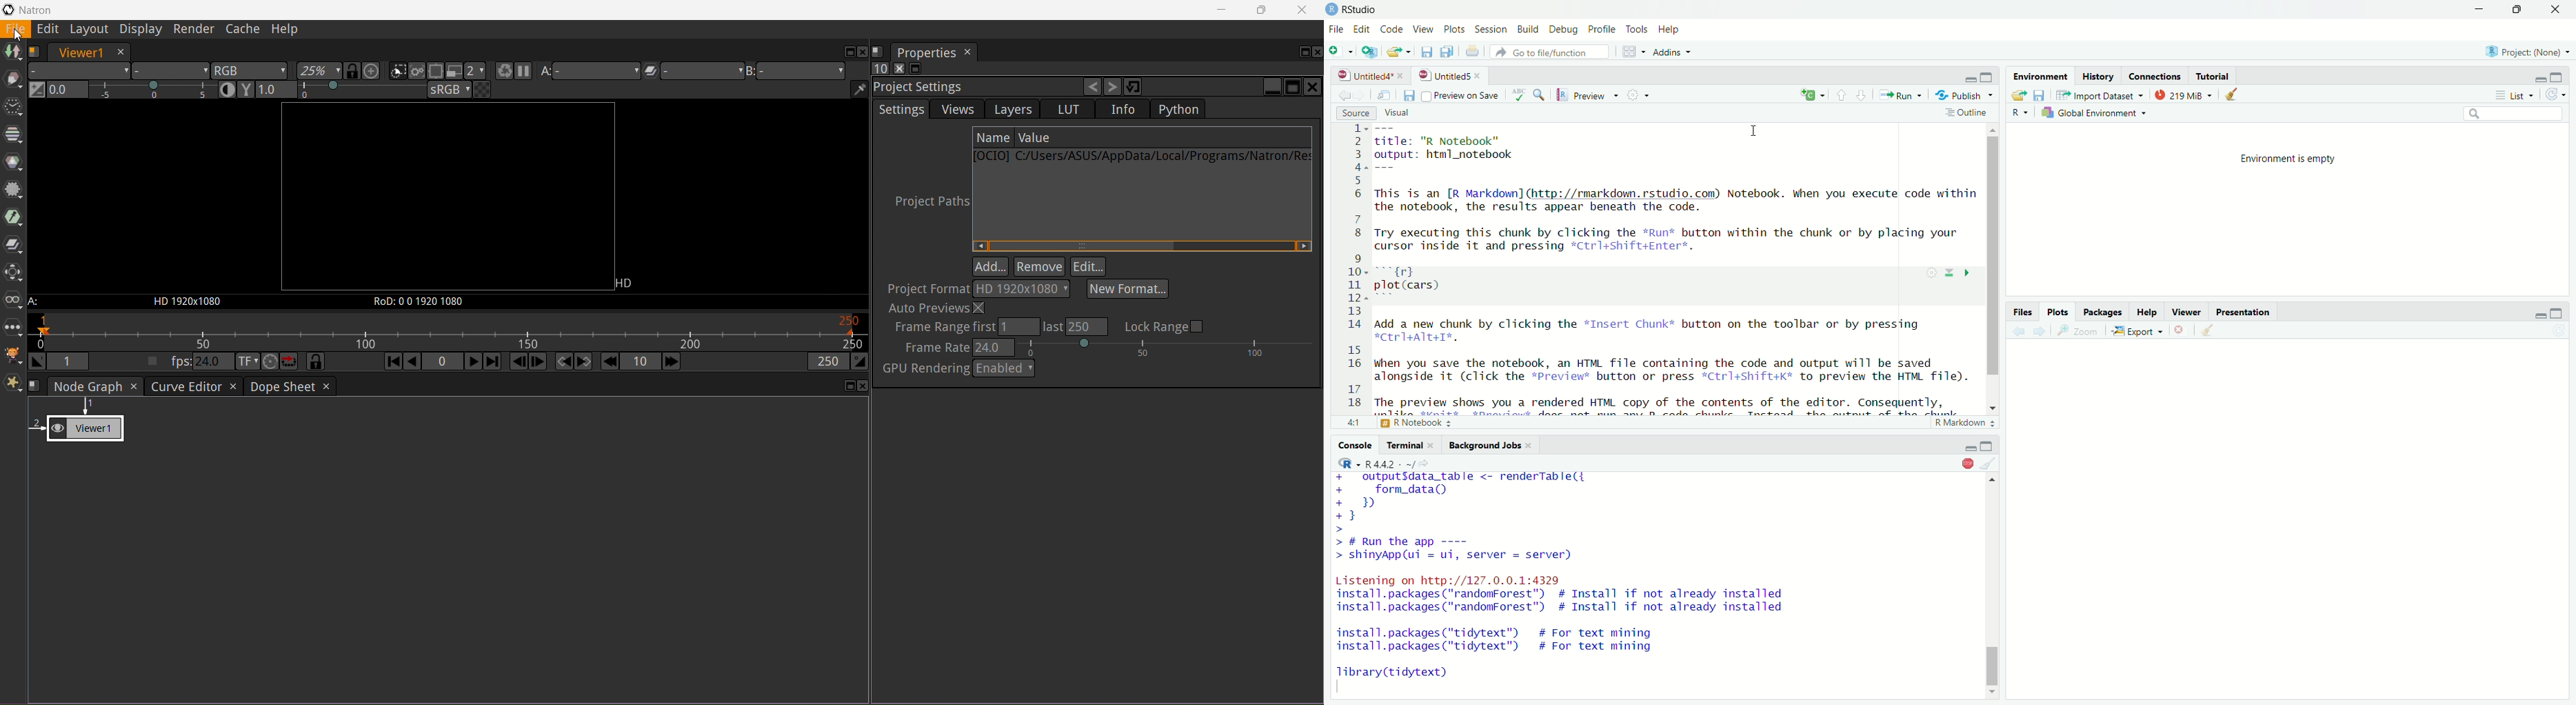 The width and height of the screenshot is (2576, 728). I want to click on Environment, so click(2040, 75).